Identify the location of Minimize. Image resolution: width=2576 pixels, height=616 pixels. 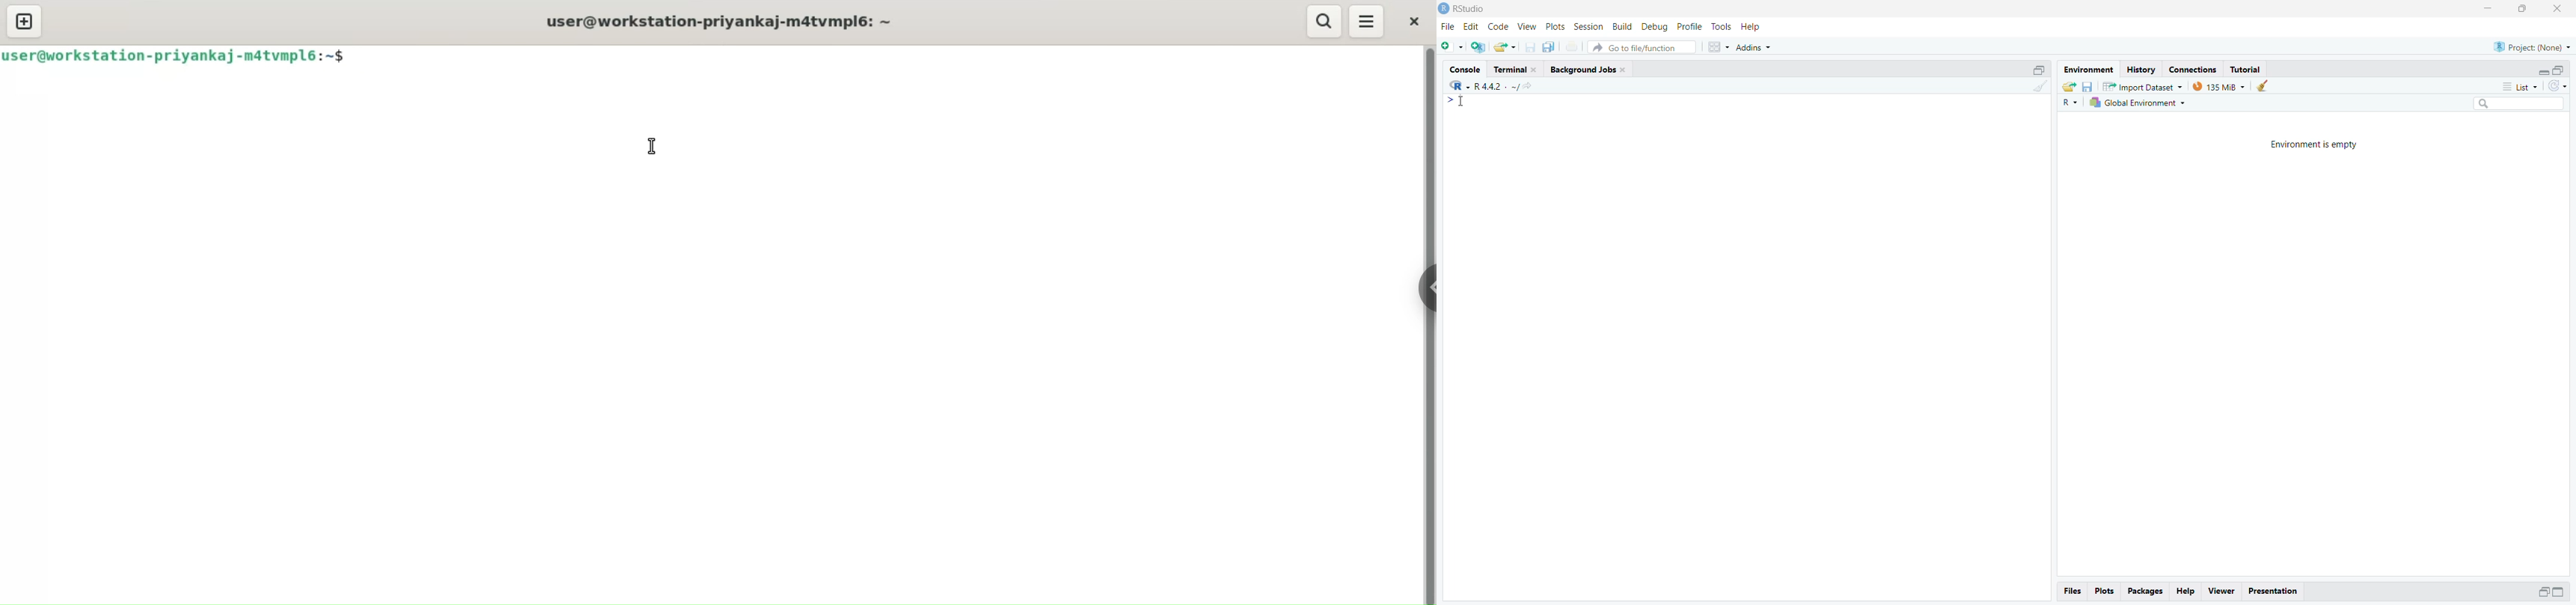
(2542, 592).